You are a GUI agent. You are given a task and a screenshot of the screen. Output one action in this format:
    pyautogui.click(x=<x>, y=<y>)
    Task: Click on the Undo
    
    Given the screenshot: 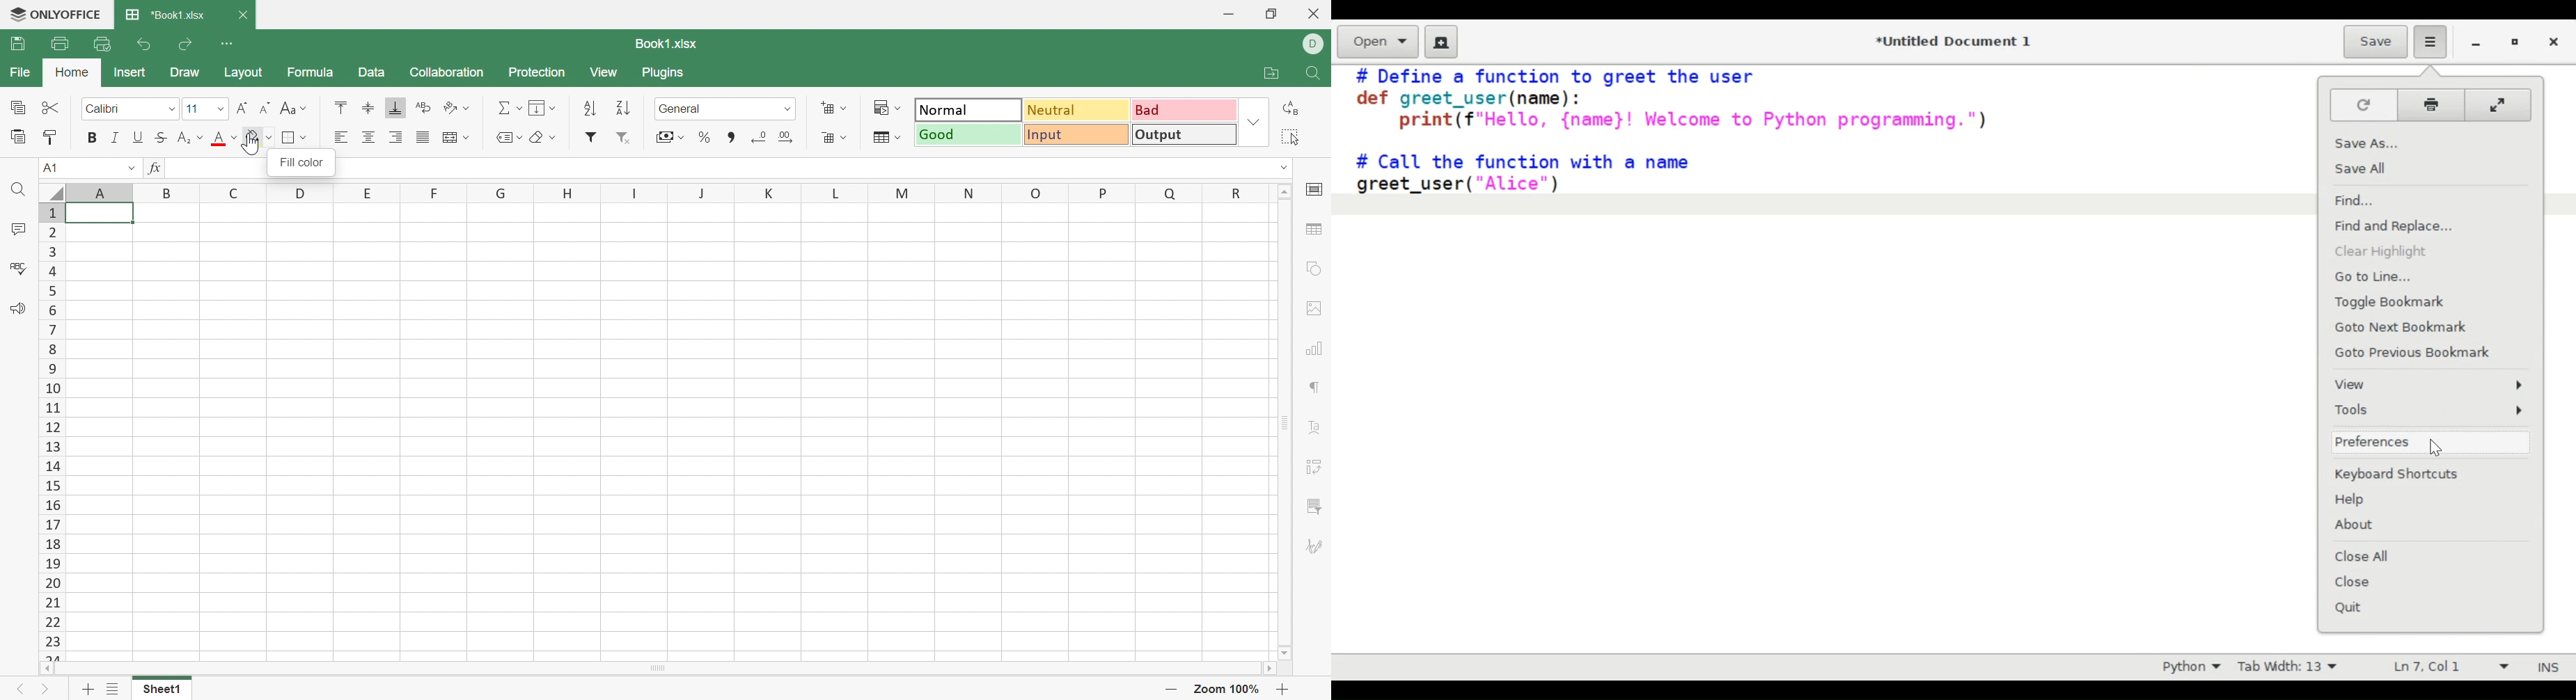 What is the action you would take?
    pyautogui.click(x=146, y=45)
    